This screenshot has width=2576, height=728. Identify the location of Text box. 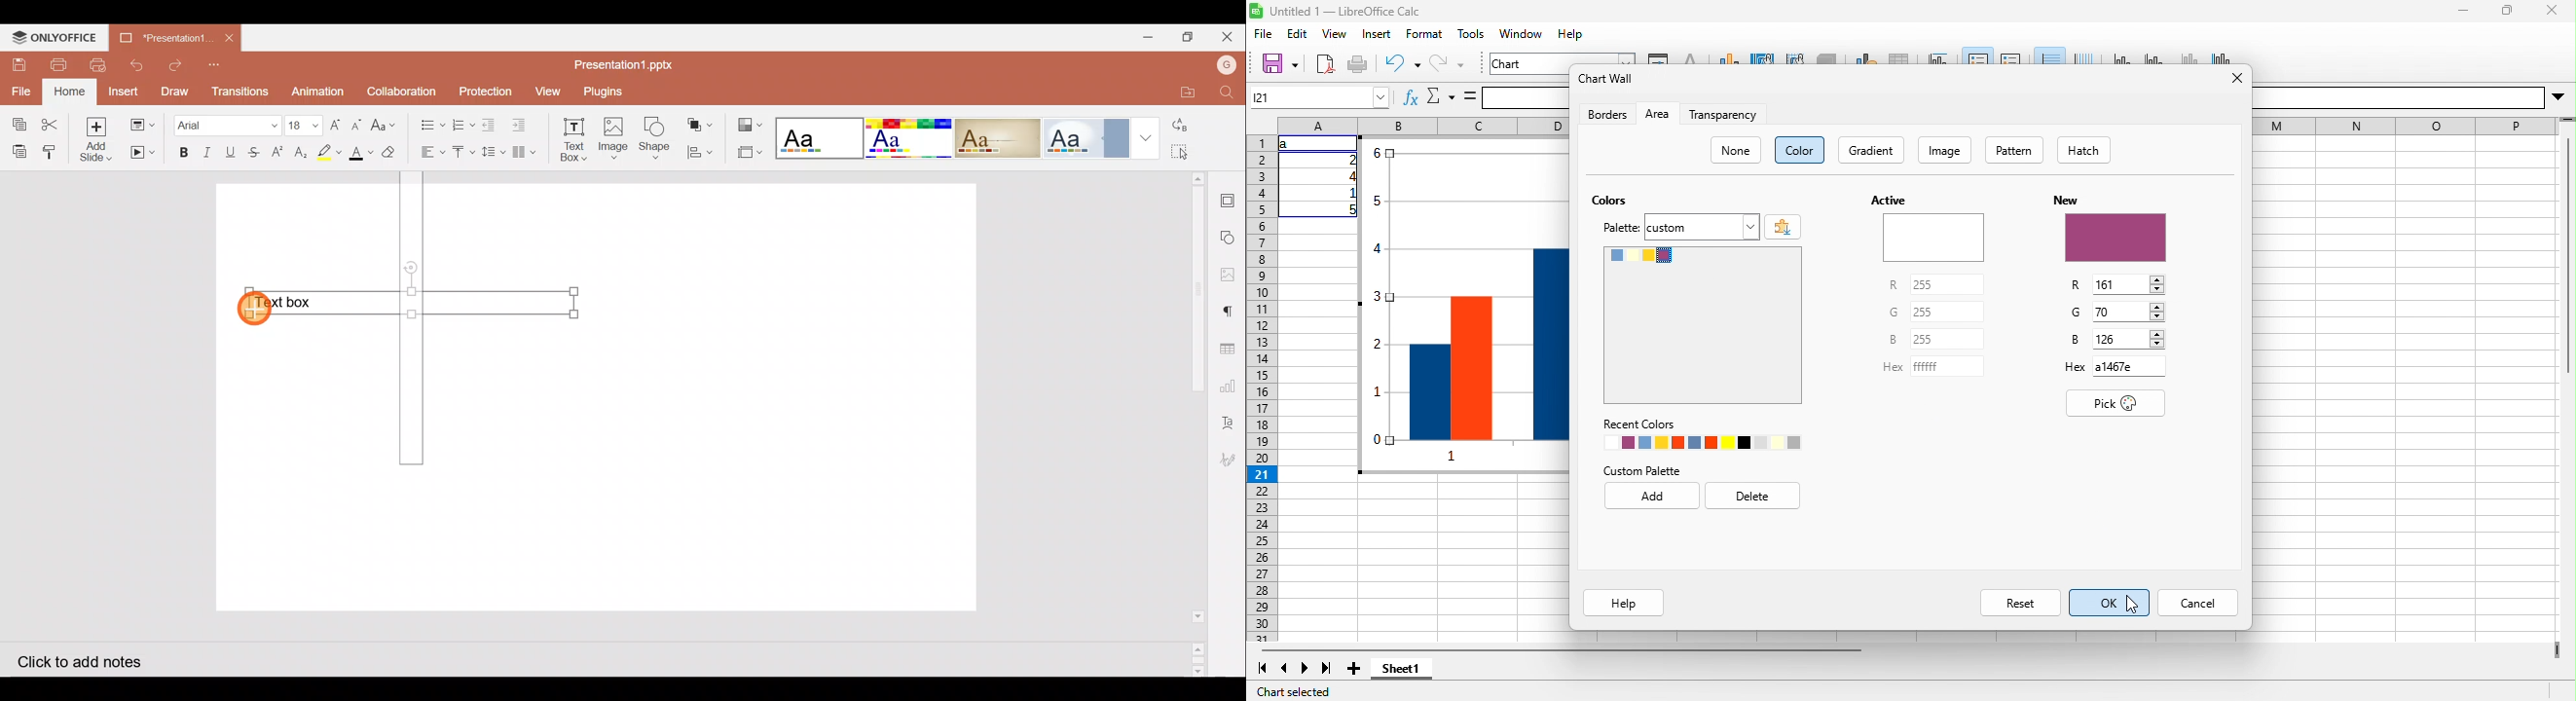
(406, 304).